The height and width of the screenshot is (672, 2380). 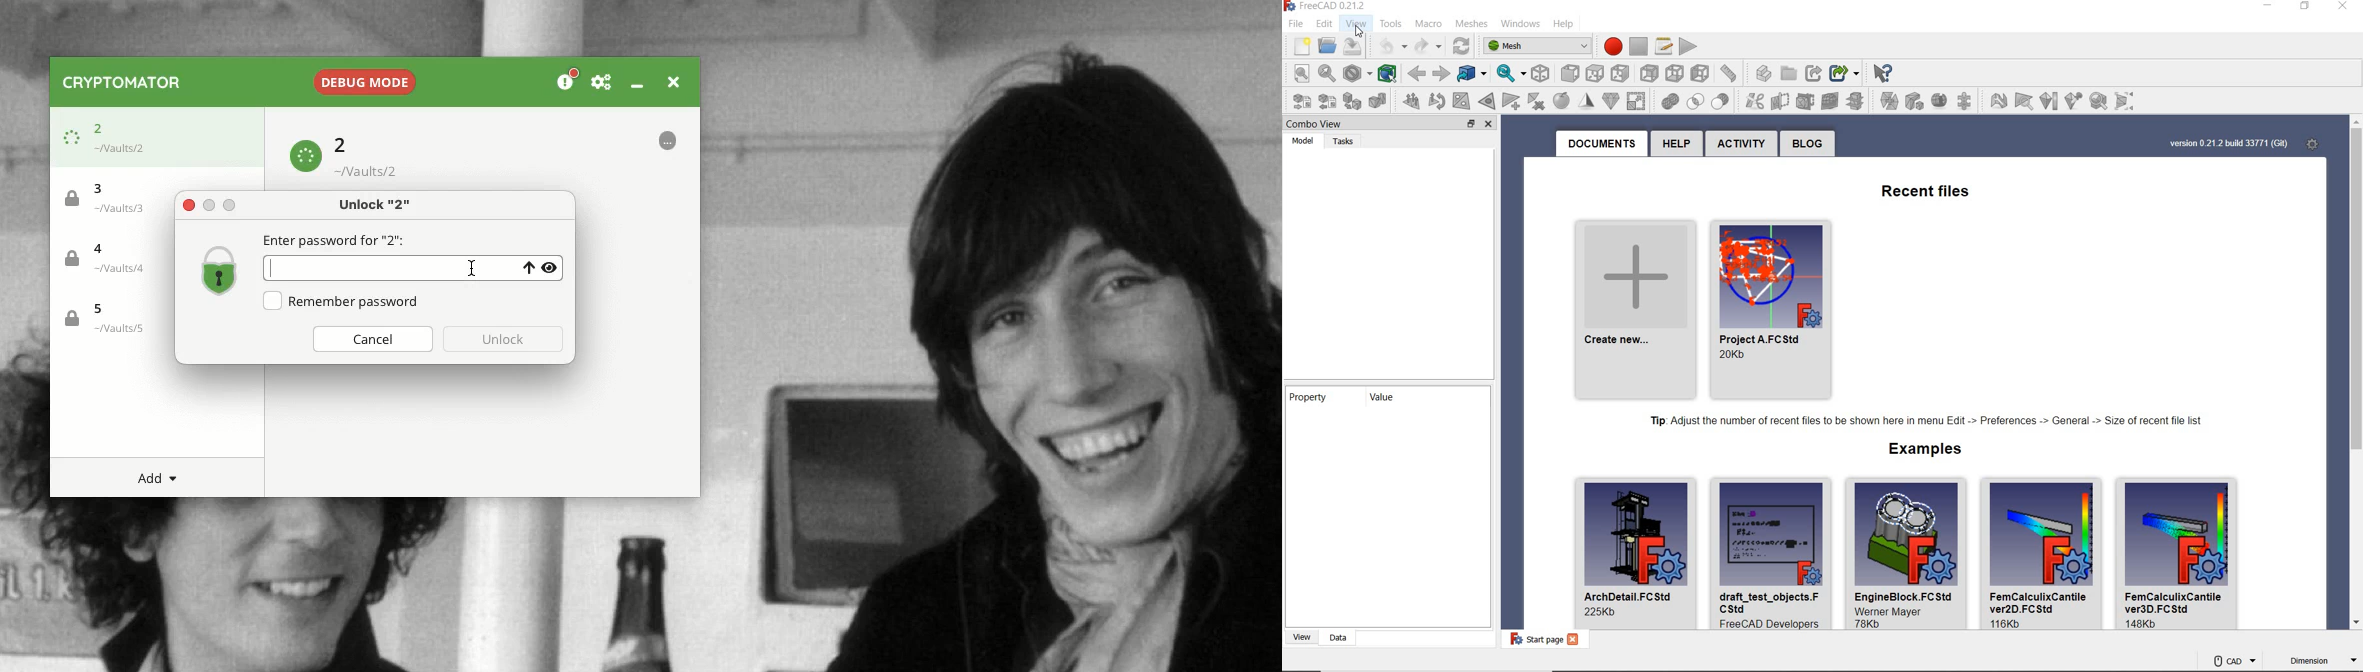 What do you see at coordinates (2340, 8) in the screenshot?
I see `close` at bounding box center [2340, 8].